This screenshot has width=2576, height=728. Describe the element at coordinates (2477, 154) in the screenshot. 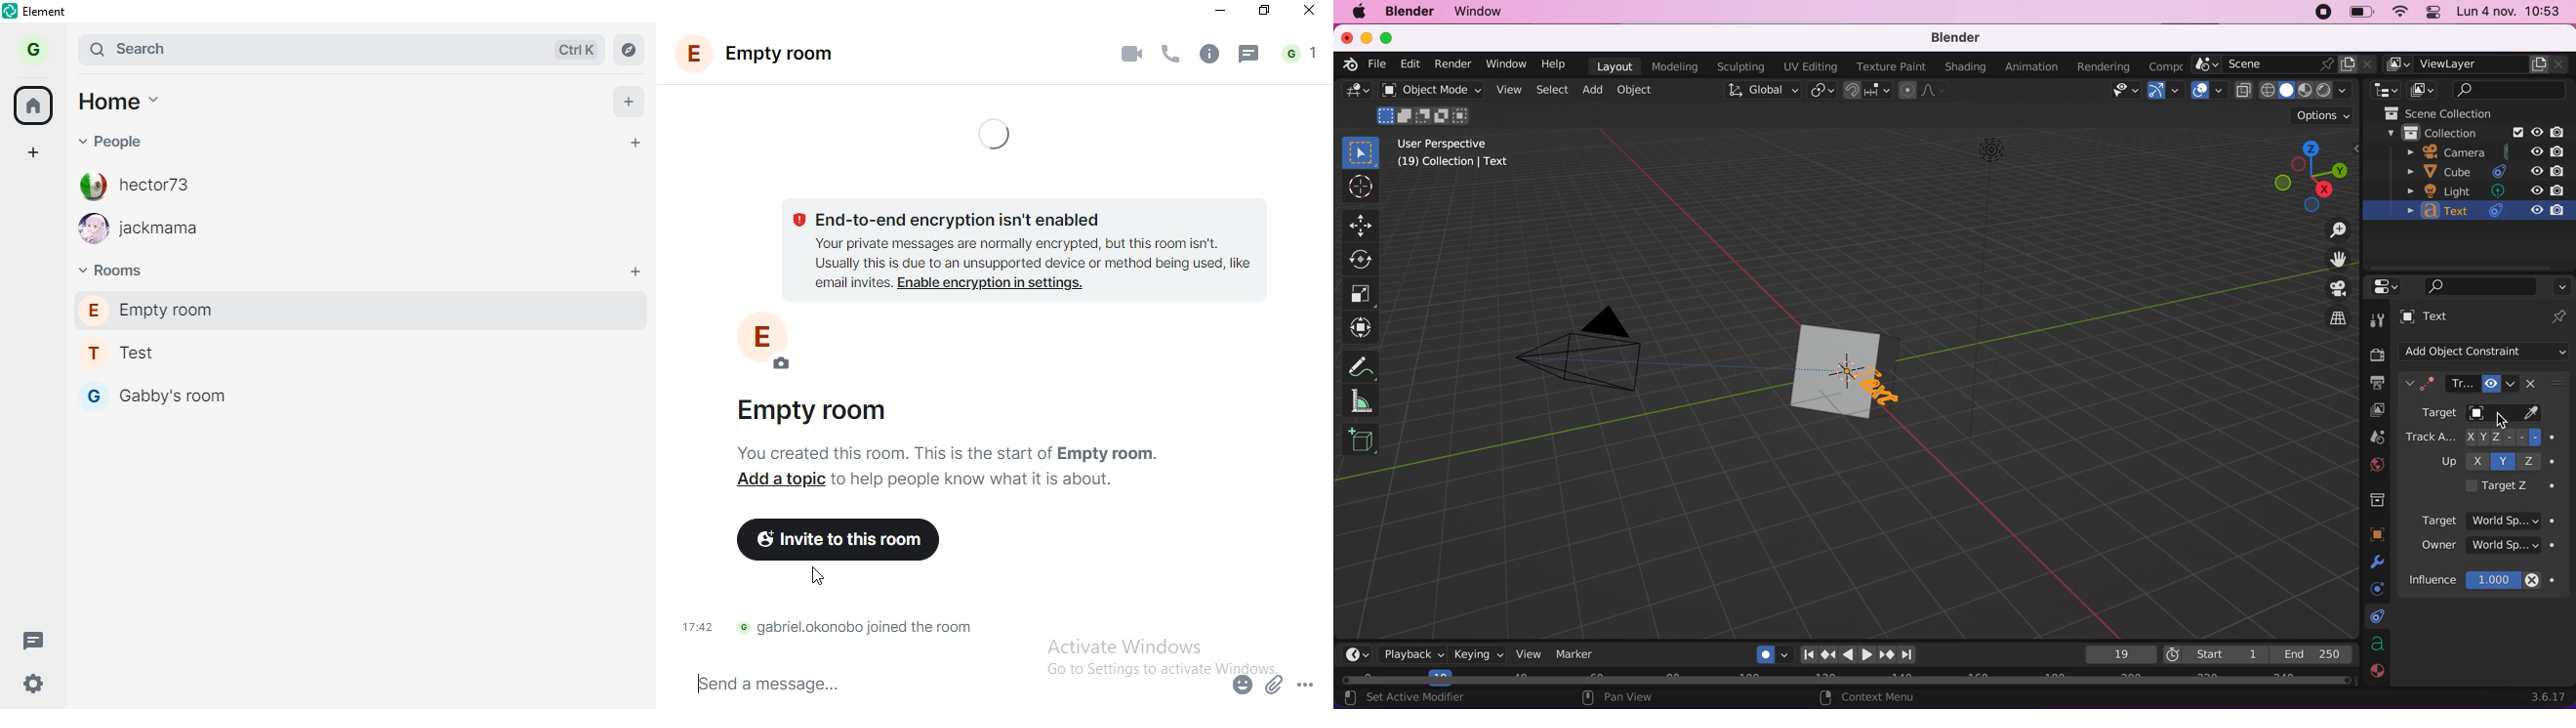

I see `camera` at that location.